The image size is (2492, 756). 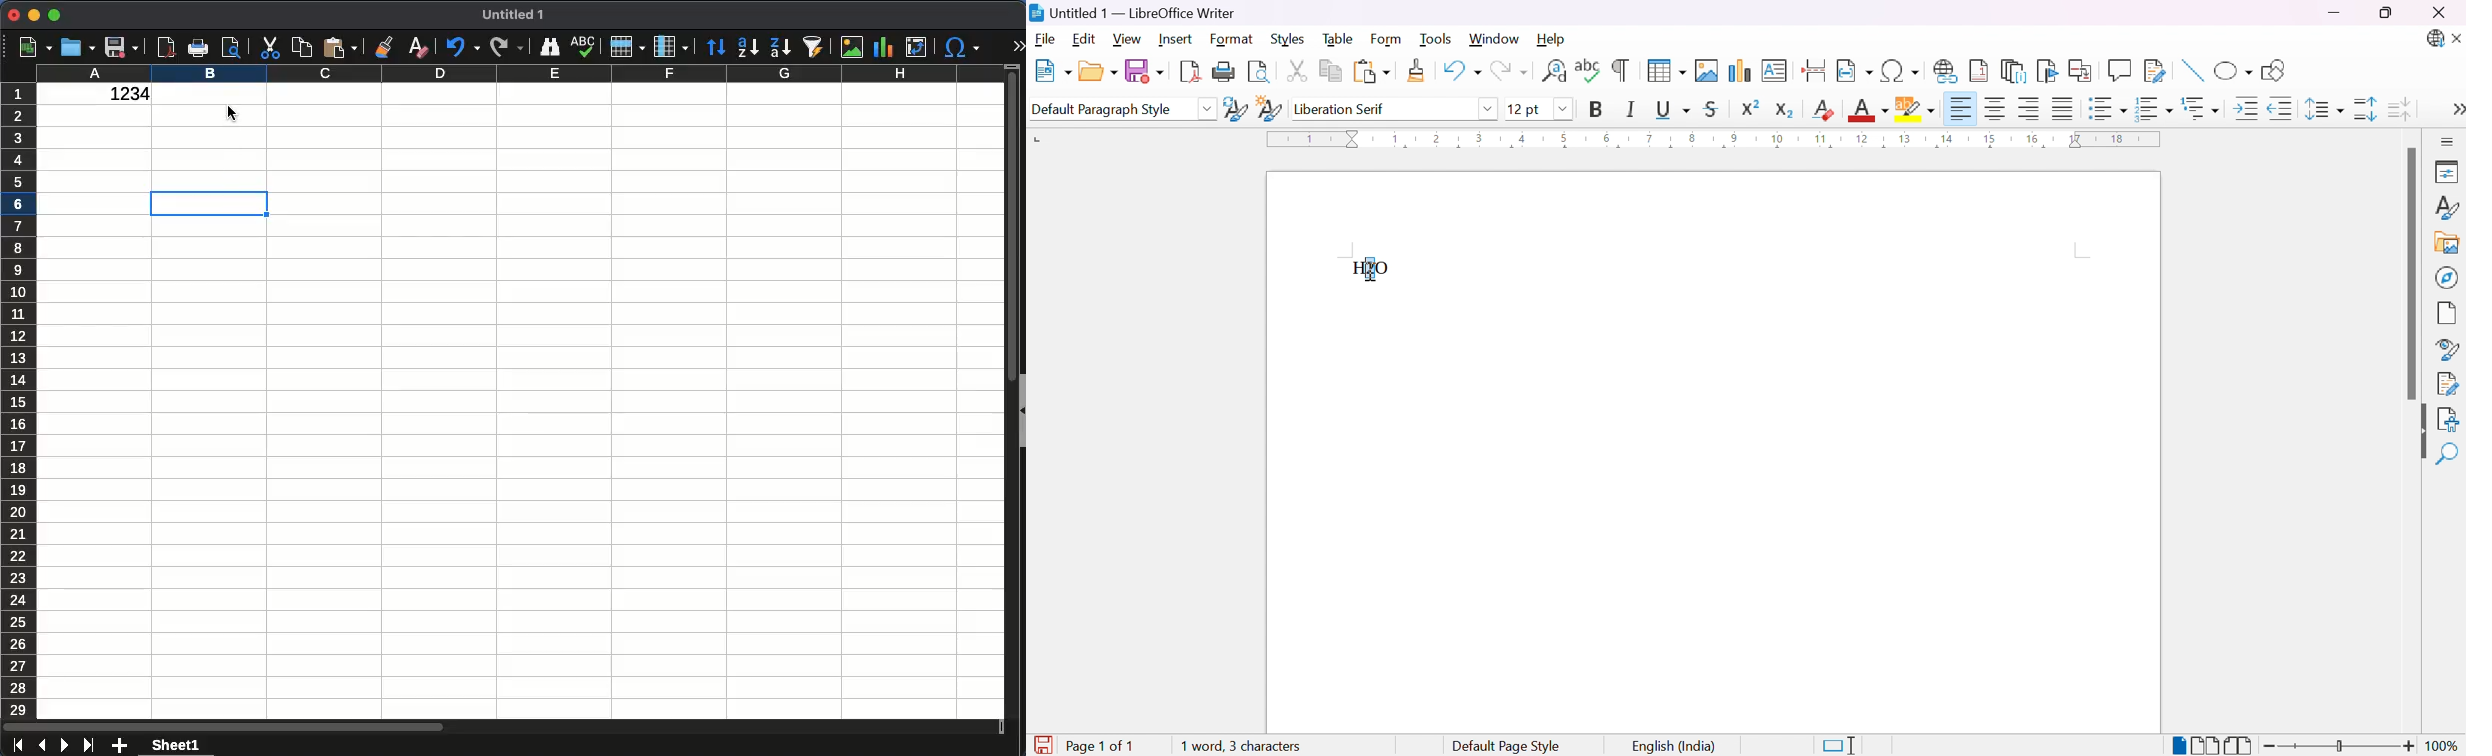 I want to click on Insert image, so click(x=2448, y=244).